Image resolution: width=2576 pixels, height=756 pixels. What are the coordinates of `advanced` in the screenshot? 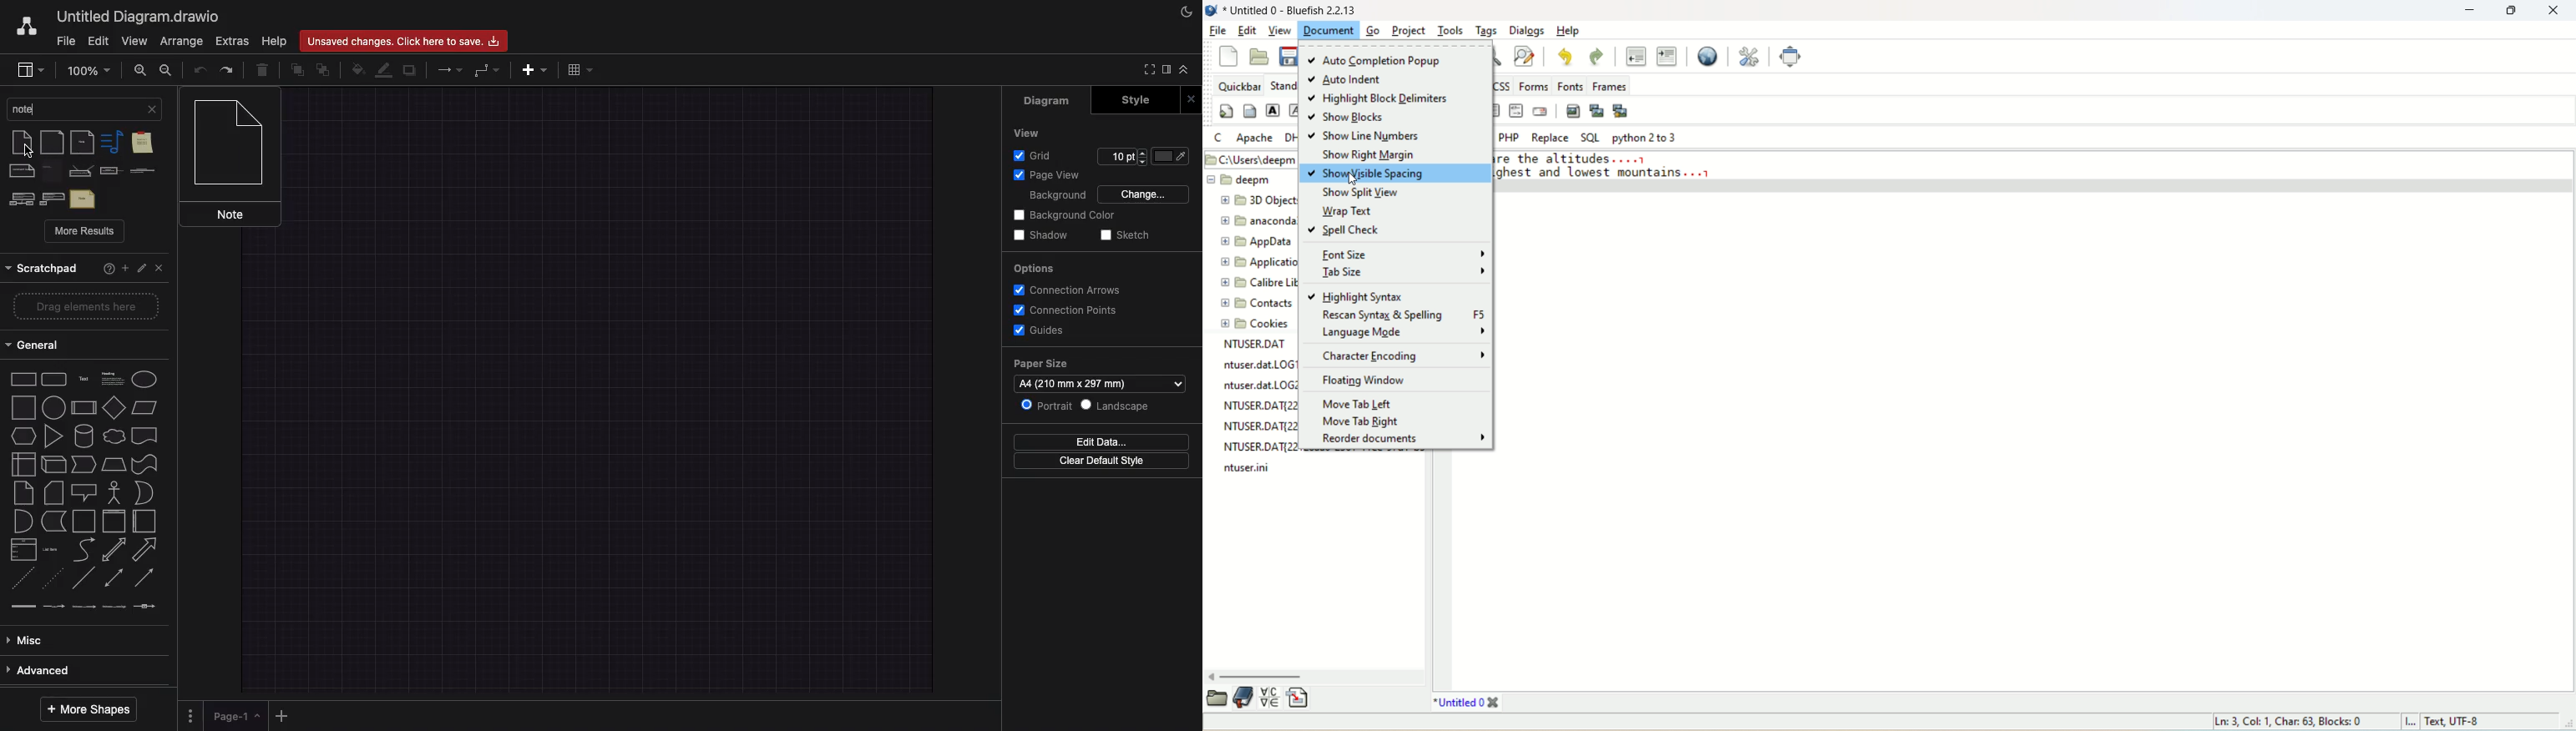 It's located at (78, 670).